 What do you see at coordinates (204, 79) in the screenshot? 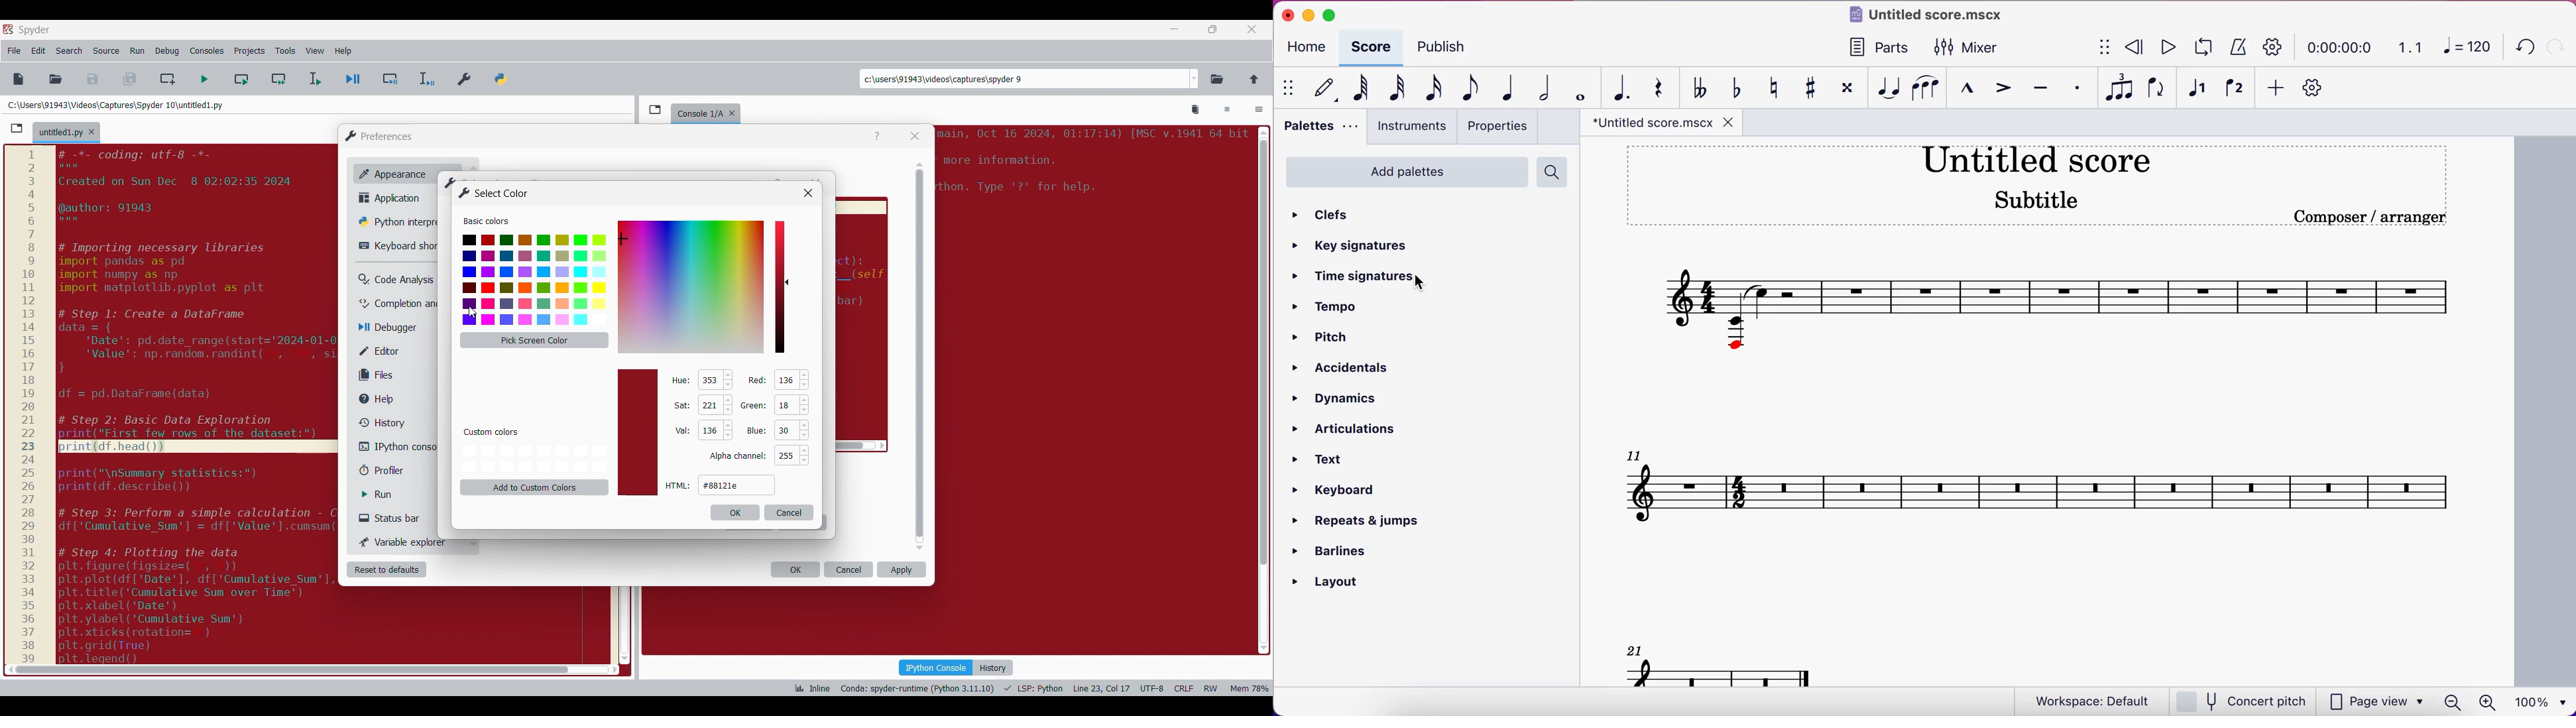
I see `Run file` at bounding box center [204, 79].